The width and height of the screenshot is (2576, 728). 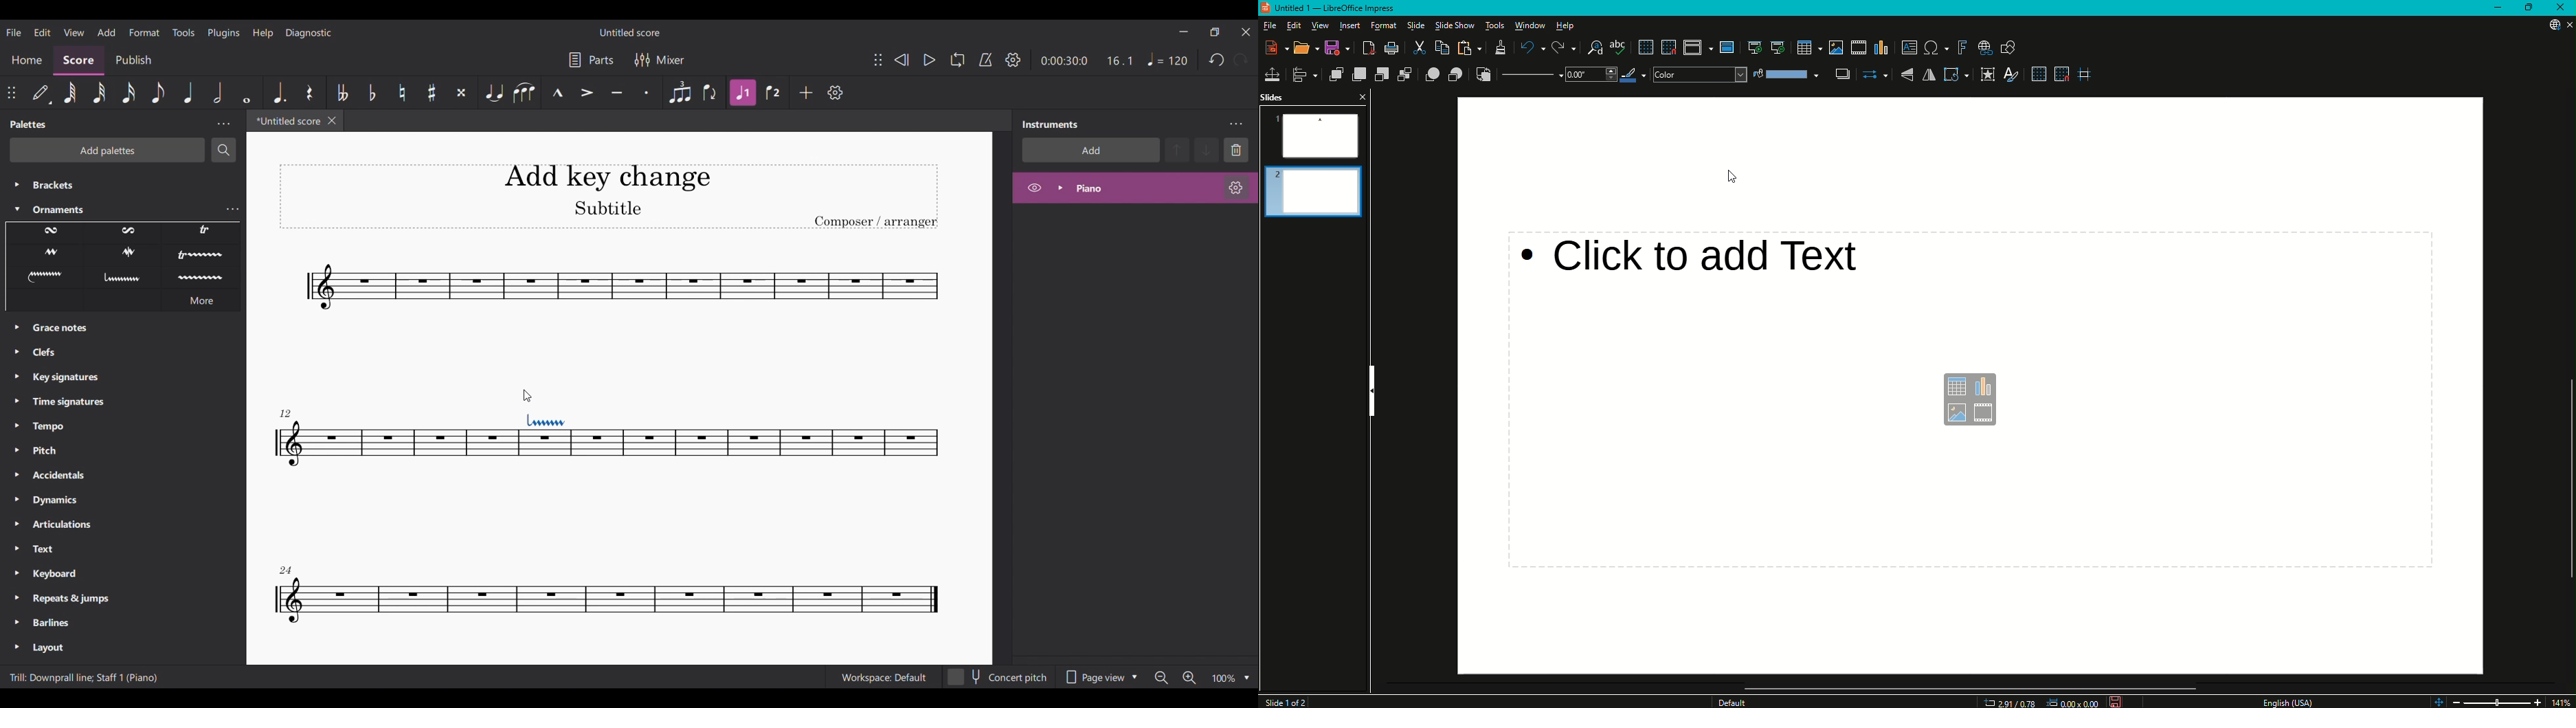 What do you see at coordinates (1352, 26) in the screenshot?
I see `Insert` at bounding box center [1352, 26].